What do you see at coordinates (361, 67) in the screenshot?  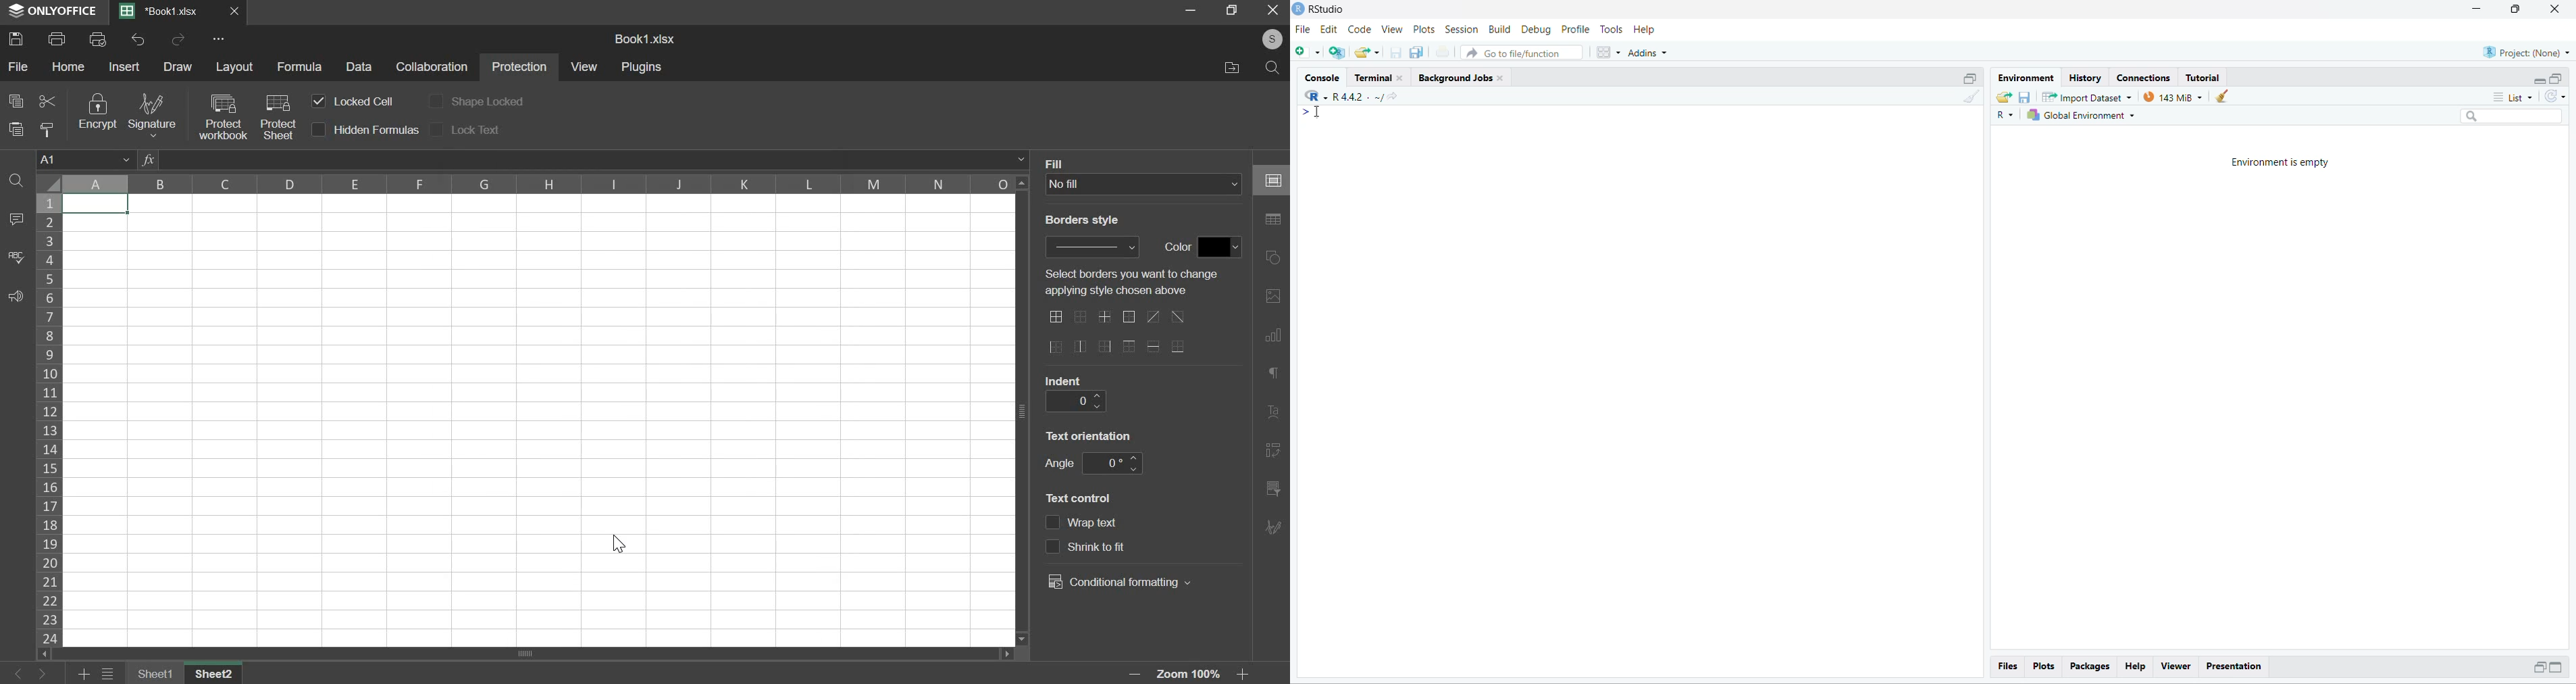 I see `data` at bounding box center [361, 67].